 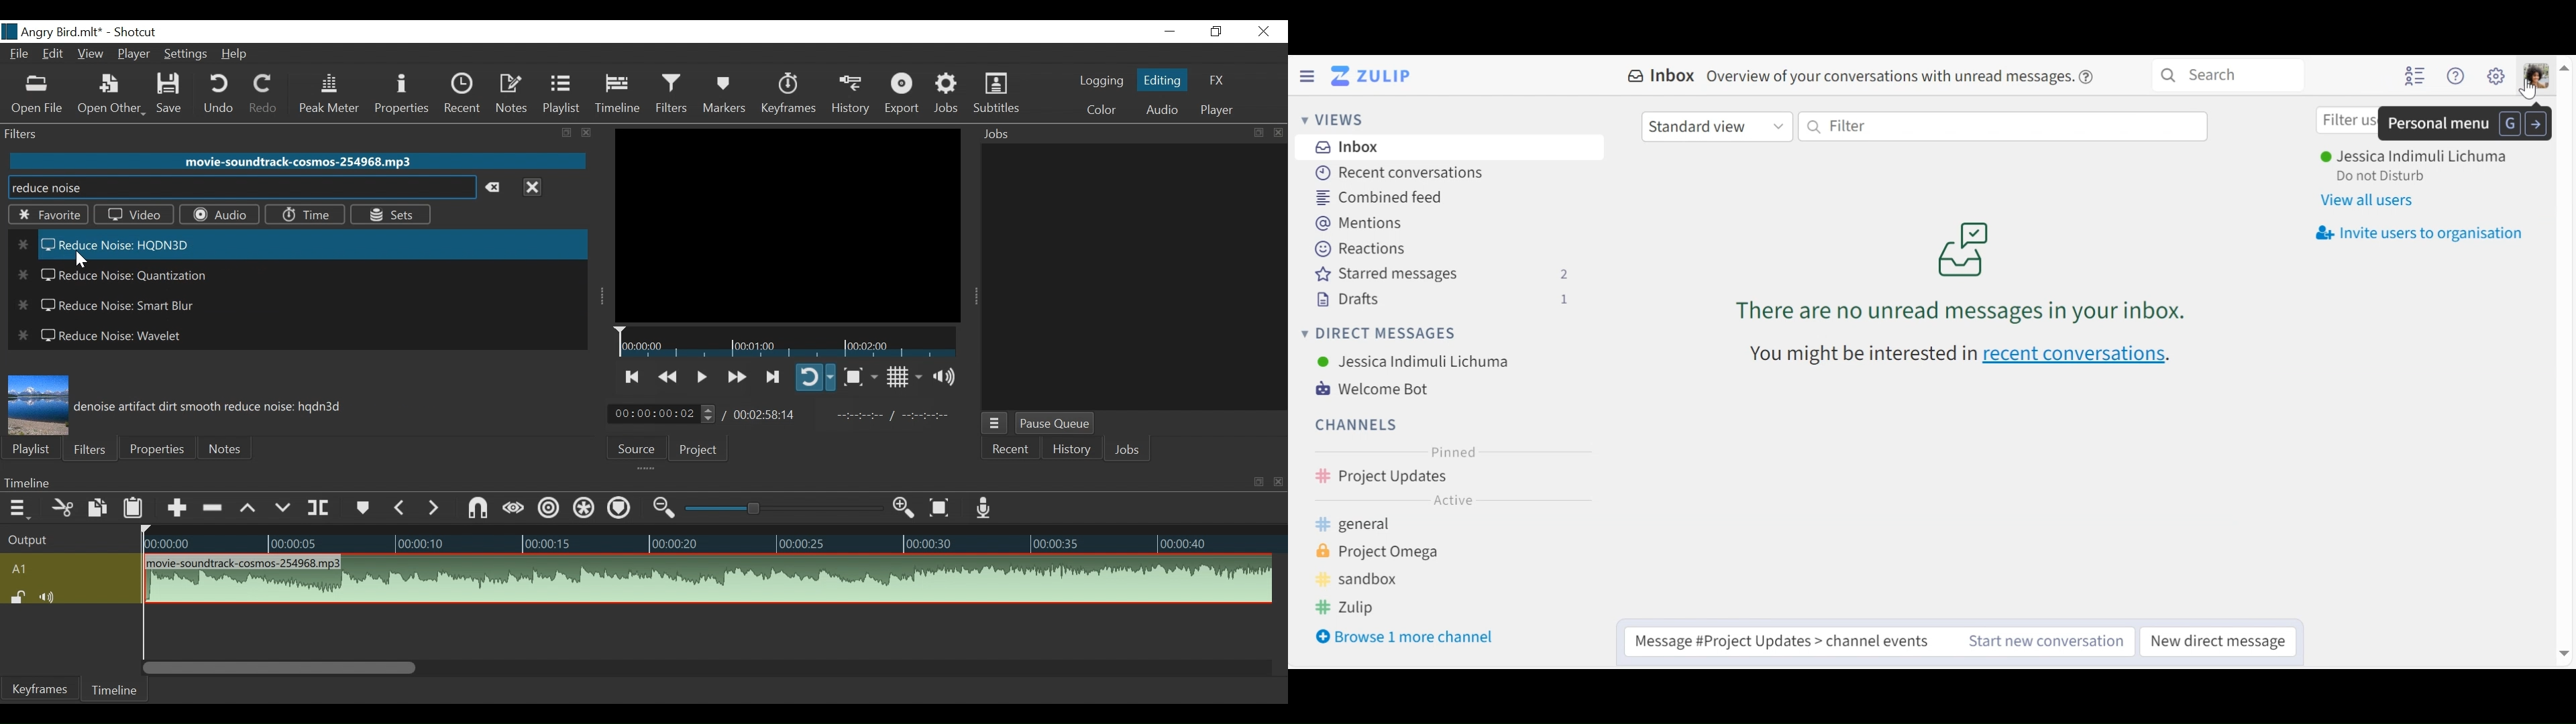 I want to click on Mentions, so click(x=1362, y=223).